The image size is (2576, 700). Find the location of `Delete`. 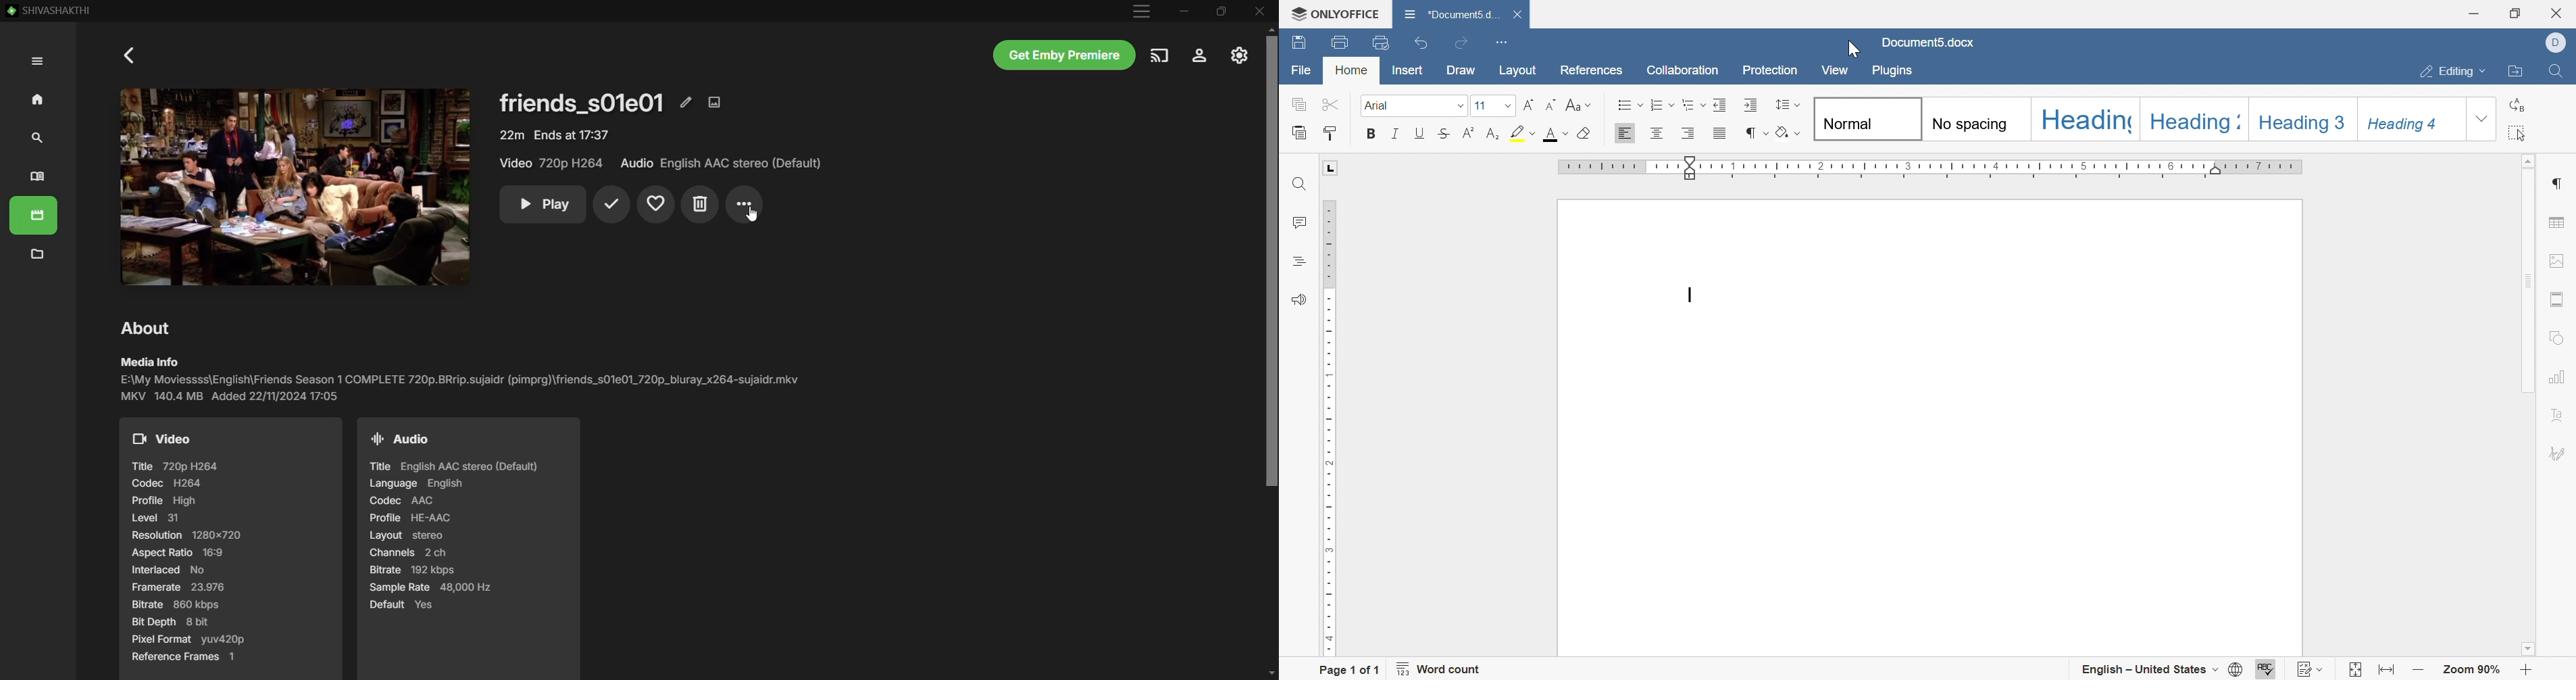

Delete is located at coordinates (700, 205).